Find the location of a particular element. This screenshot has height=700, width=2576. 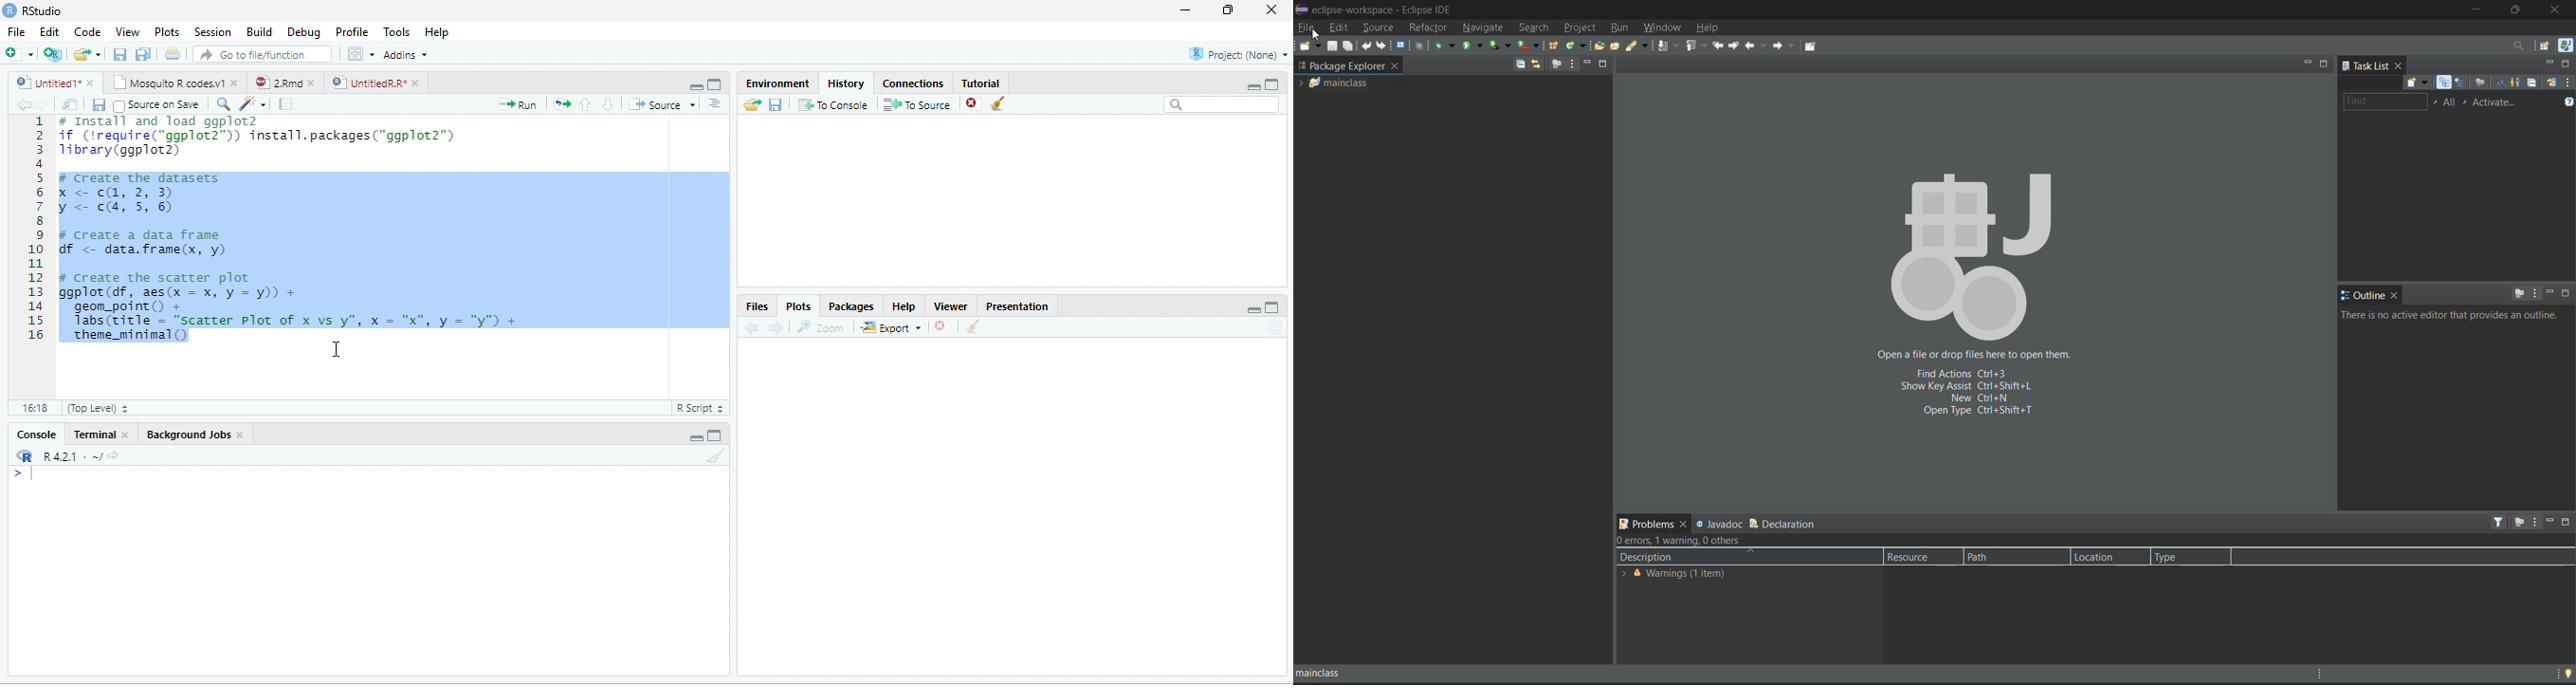

cursor is located at coordinates (336, 347).